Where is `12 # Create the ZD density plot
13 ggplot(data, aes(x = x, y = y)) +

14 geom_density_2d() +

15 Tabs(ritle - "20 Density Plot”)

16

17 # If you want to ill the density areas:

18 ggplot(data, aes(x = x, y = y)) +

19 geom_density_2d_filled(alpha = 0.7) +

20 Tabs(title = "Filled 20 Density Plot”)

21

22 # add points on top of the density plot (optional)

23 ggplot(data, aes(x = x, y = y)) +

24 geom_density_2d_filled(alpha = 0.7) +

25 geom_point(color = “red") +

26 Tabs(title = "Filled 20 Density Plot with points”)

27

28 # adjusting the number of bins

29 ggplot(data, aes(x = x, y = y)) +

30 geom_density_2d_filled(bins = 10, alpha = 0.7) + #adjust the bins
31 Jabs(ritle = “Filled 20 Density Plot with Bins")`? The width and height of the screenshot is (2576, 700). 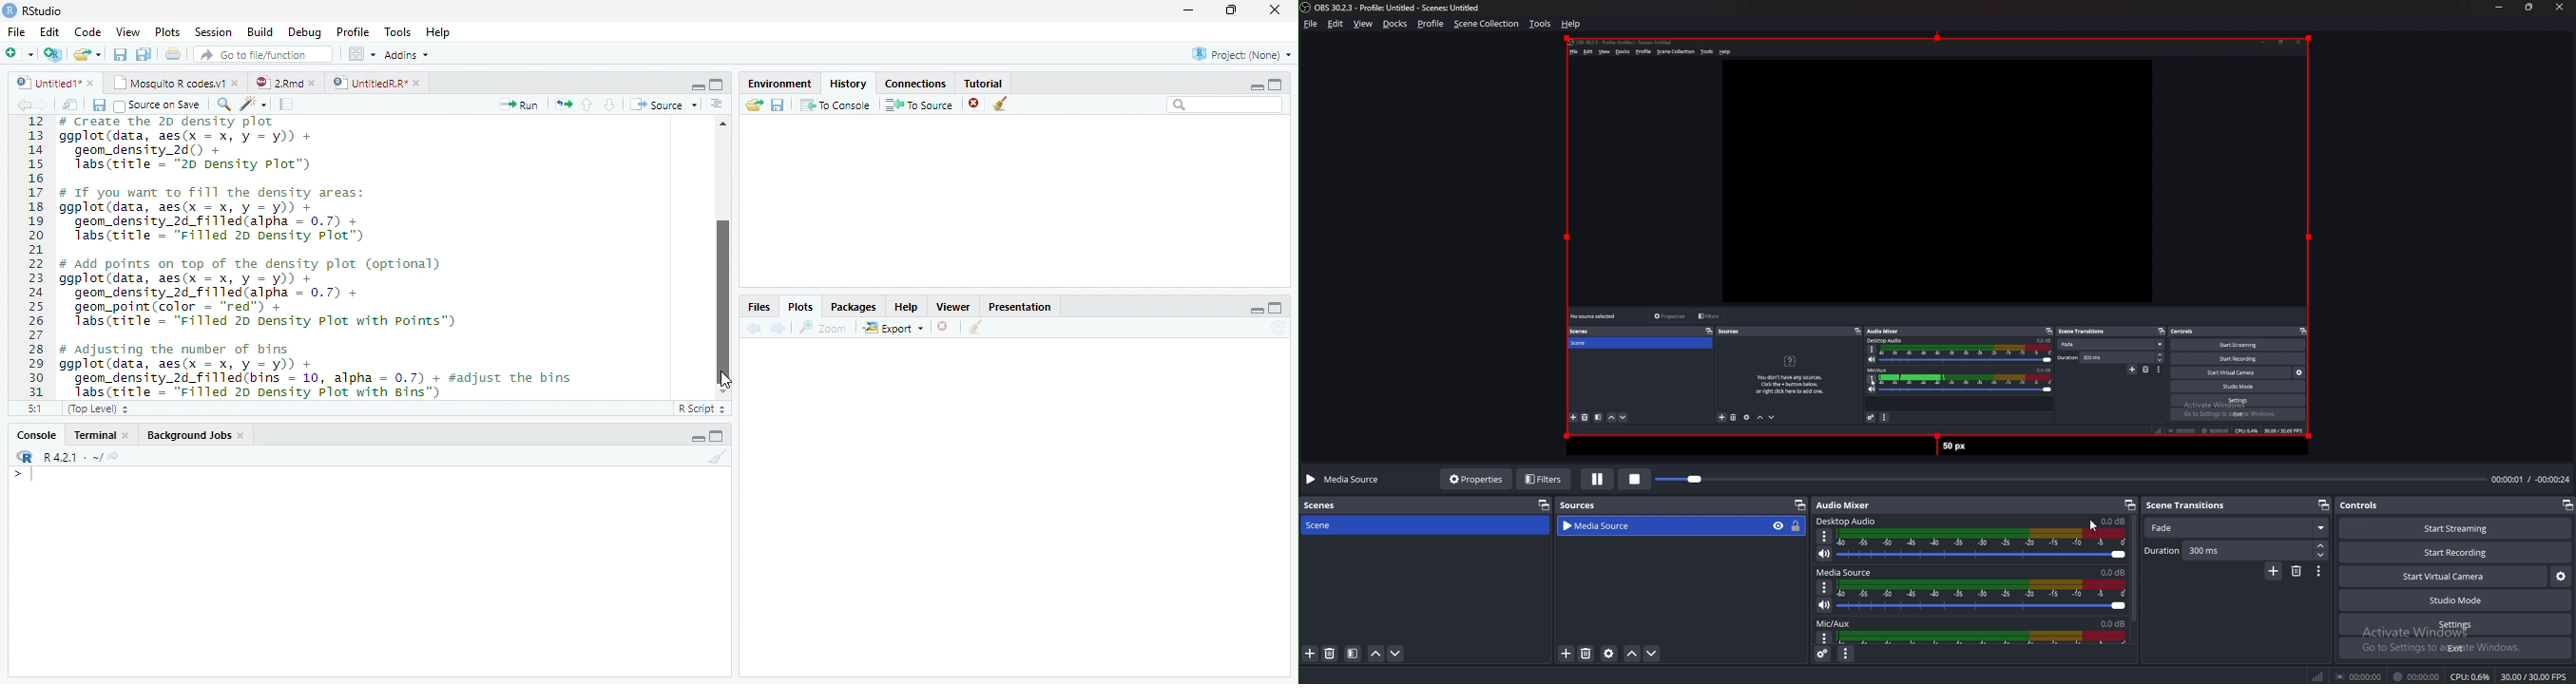
12 # Create the ZD density plot
13 ggplot(data, aes(x = x, y = y)) +

14 geom_density_2d() +

15 Tabs(ritle - "20 Density Plot”)

16

17 # If you want to ill the density areas:

18 ggplot(data, aes(x = x, y = y)) +

19 geom_density_2d_filled(alpha = 0.7) +

20 Tabs(title = "Filled 20 Density Plot”)

21

22 # add points on top of the density plot (optional)

23 ggplot(data, aes(x = x, y = y)) +

24 geom_density_2d_filled(alpha = 0.7) +

25 geom_point(color = “red") +

26 Tabs(title = "Filled 20 Density Plot with points”)

27

28 # adjusting the number of bins

29 ggplot(data, aes(x = x, y = y)) +

30 geom_density_2d_filled(bins = 10, alpha = 0.7) + #adjust the bins
31 Jabs(ritle = “Filled 20 Density Plot with Bins") is located at coordinates (338, 258).